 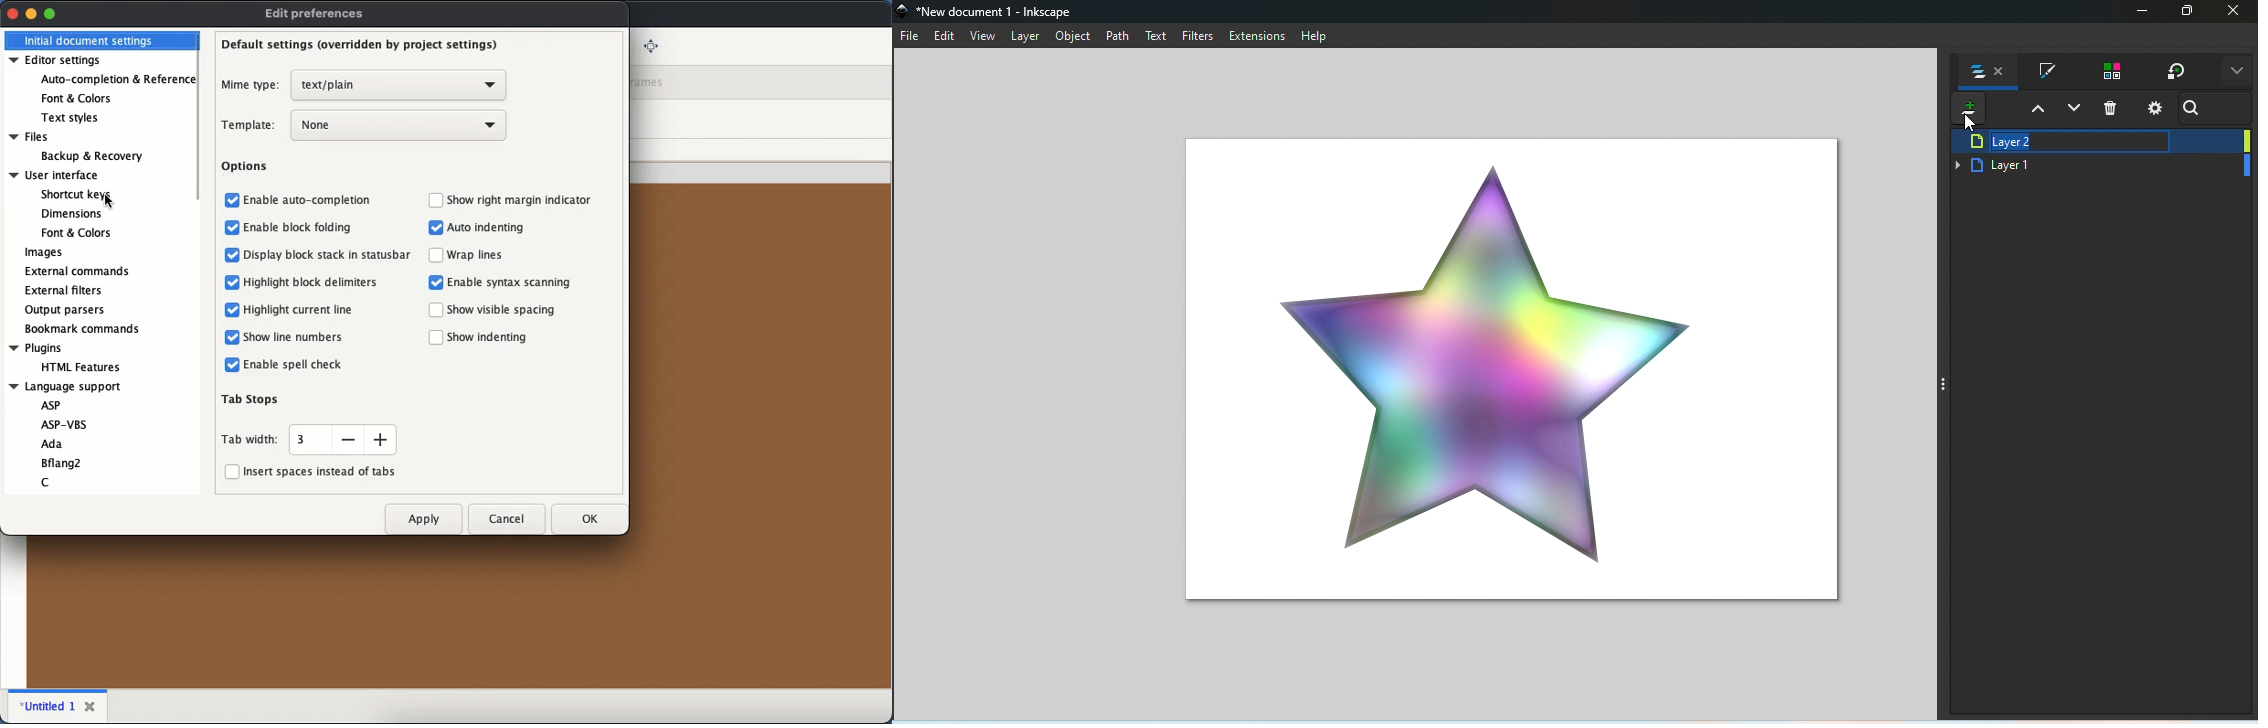 I want to click on Layer 1, so click(x=2100, y=167).